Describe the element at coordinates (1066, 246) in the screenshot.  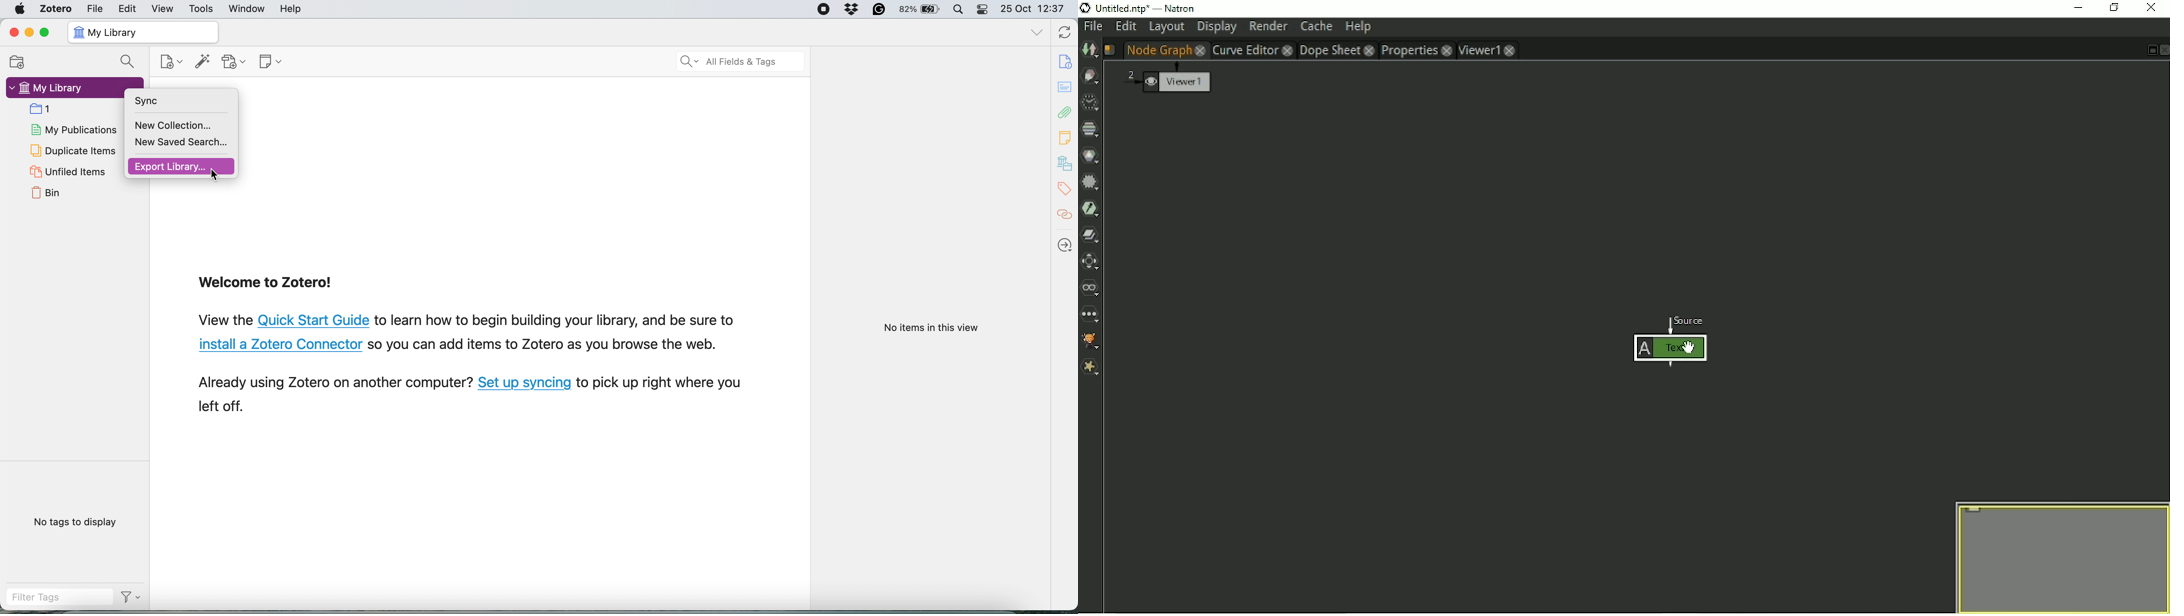
I see `locate` at that location.